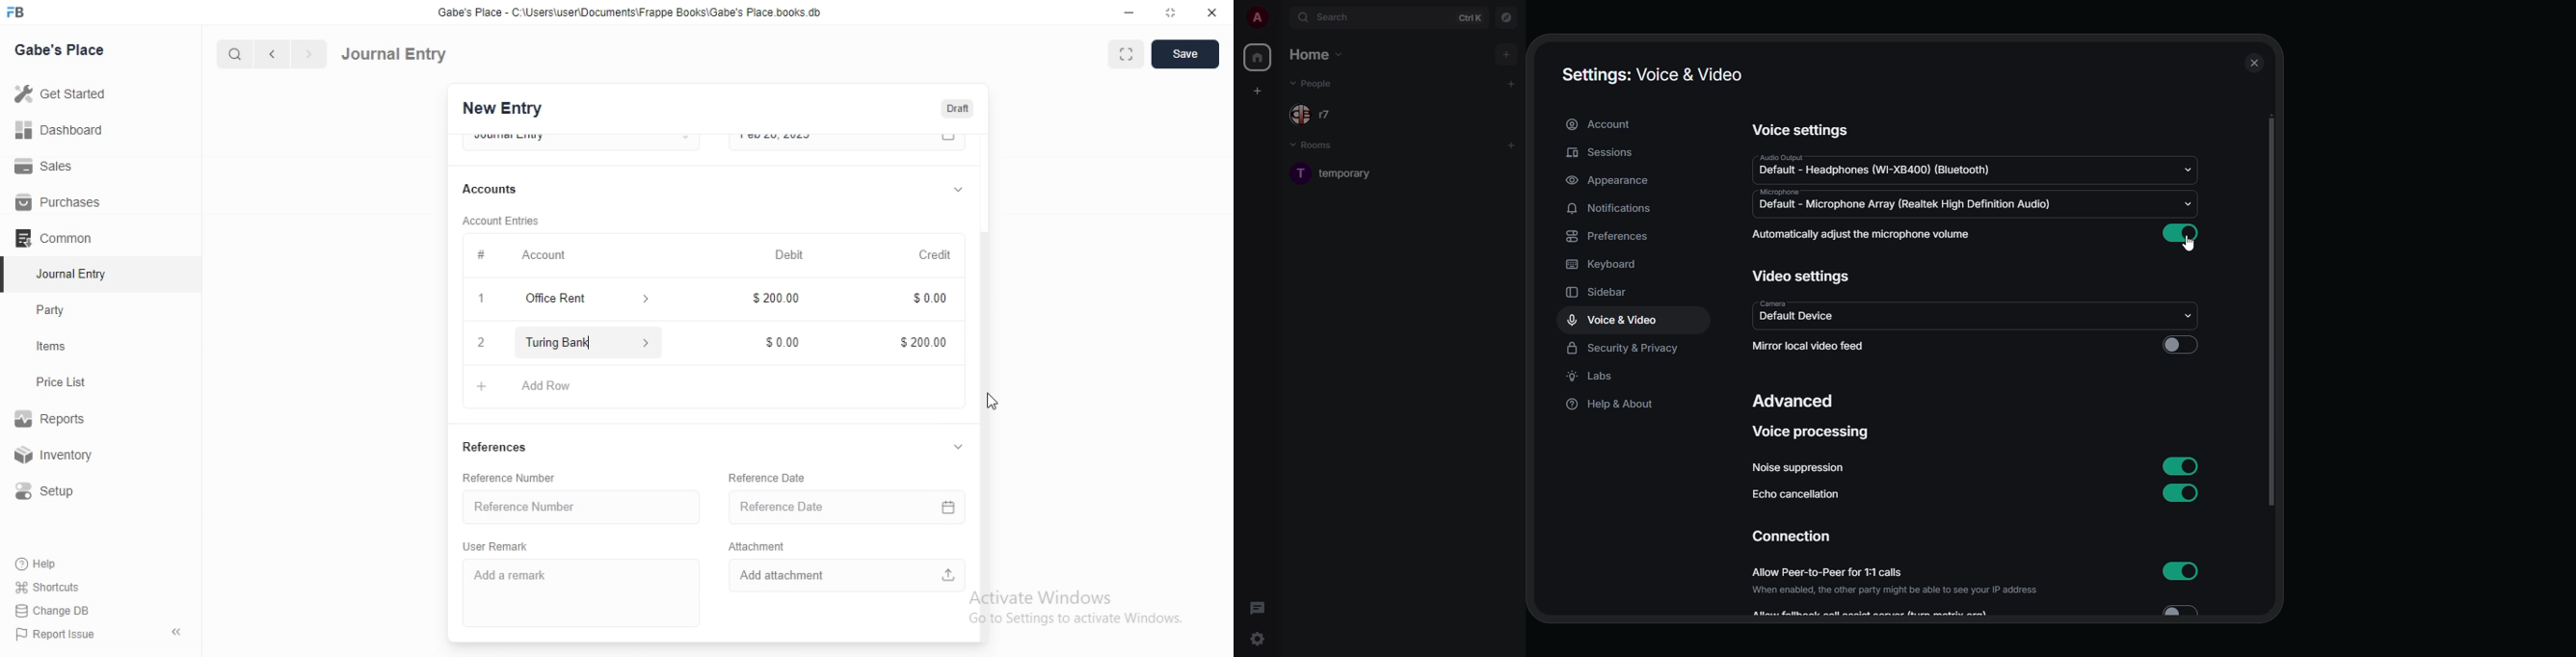 The image size is (2576, 672). What do you see at coordinates (2180, 233) in the screenshot?
I see `enabled` at bounding box center [2180, 233].